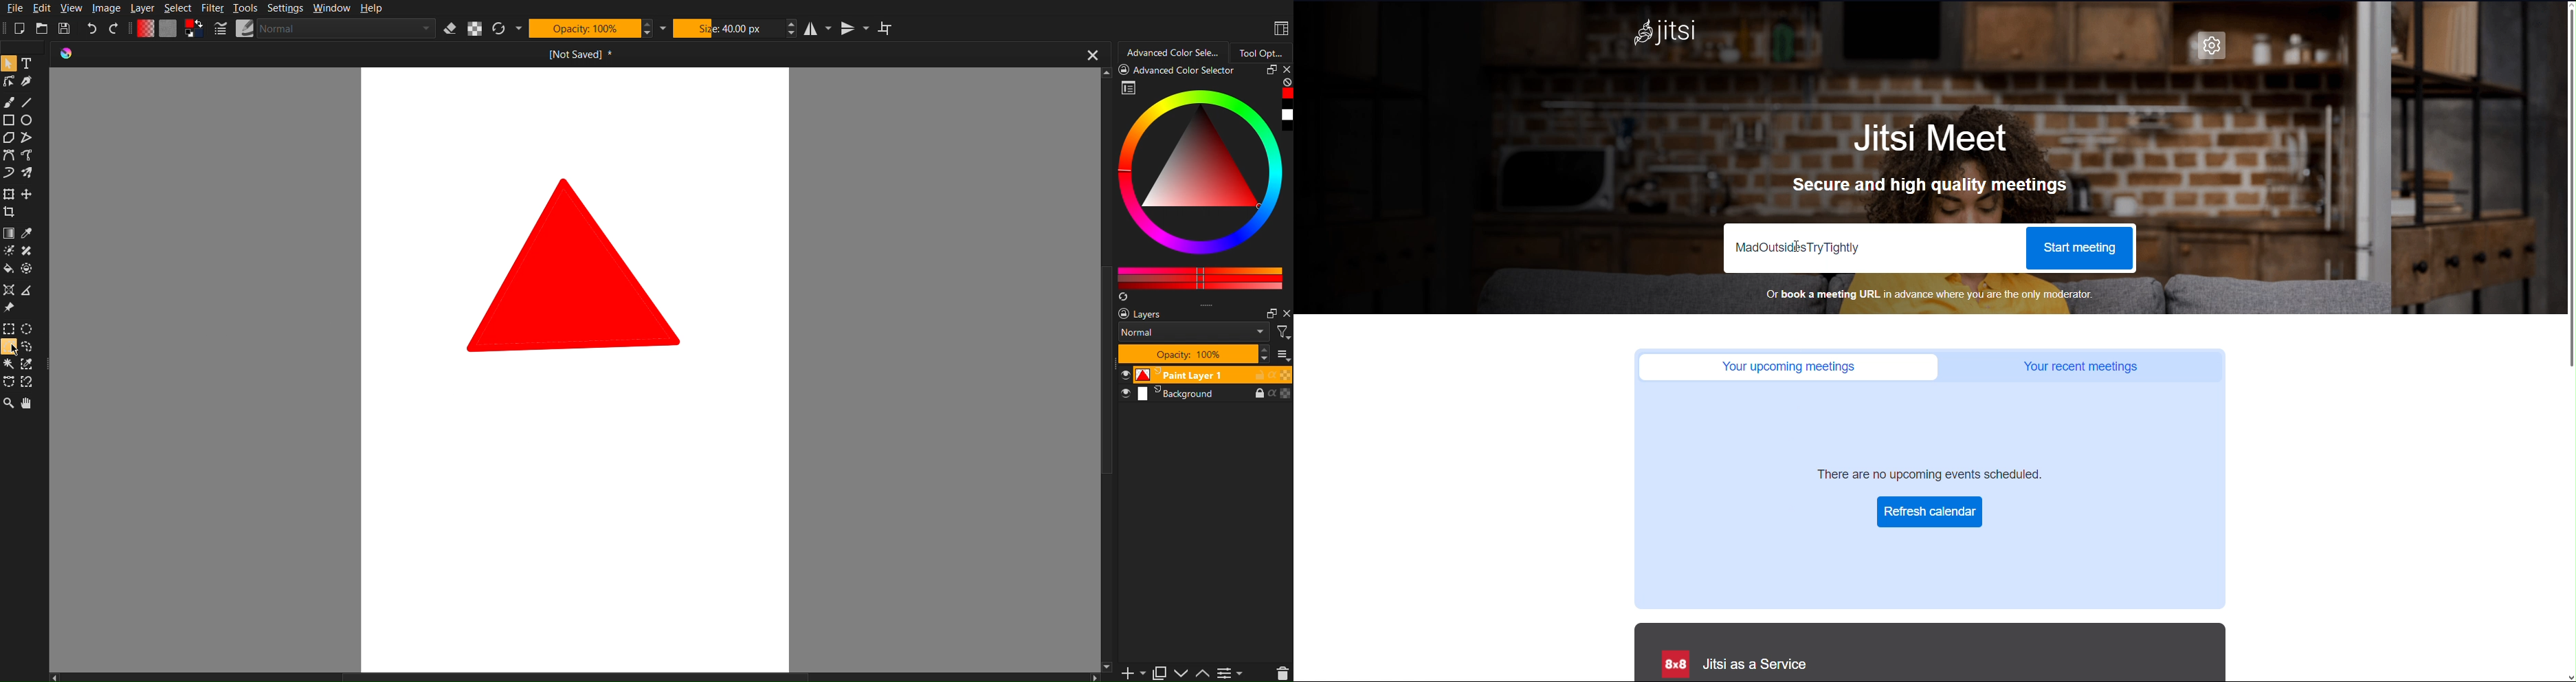 This screenshot has width=2576, height=700. Describe the element at coordinates (1929, 512) in the screenshot. I see `Refresh calendar` at that location.